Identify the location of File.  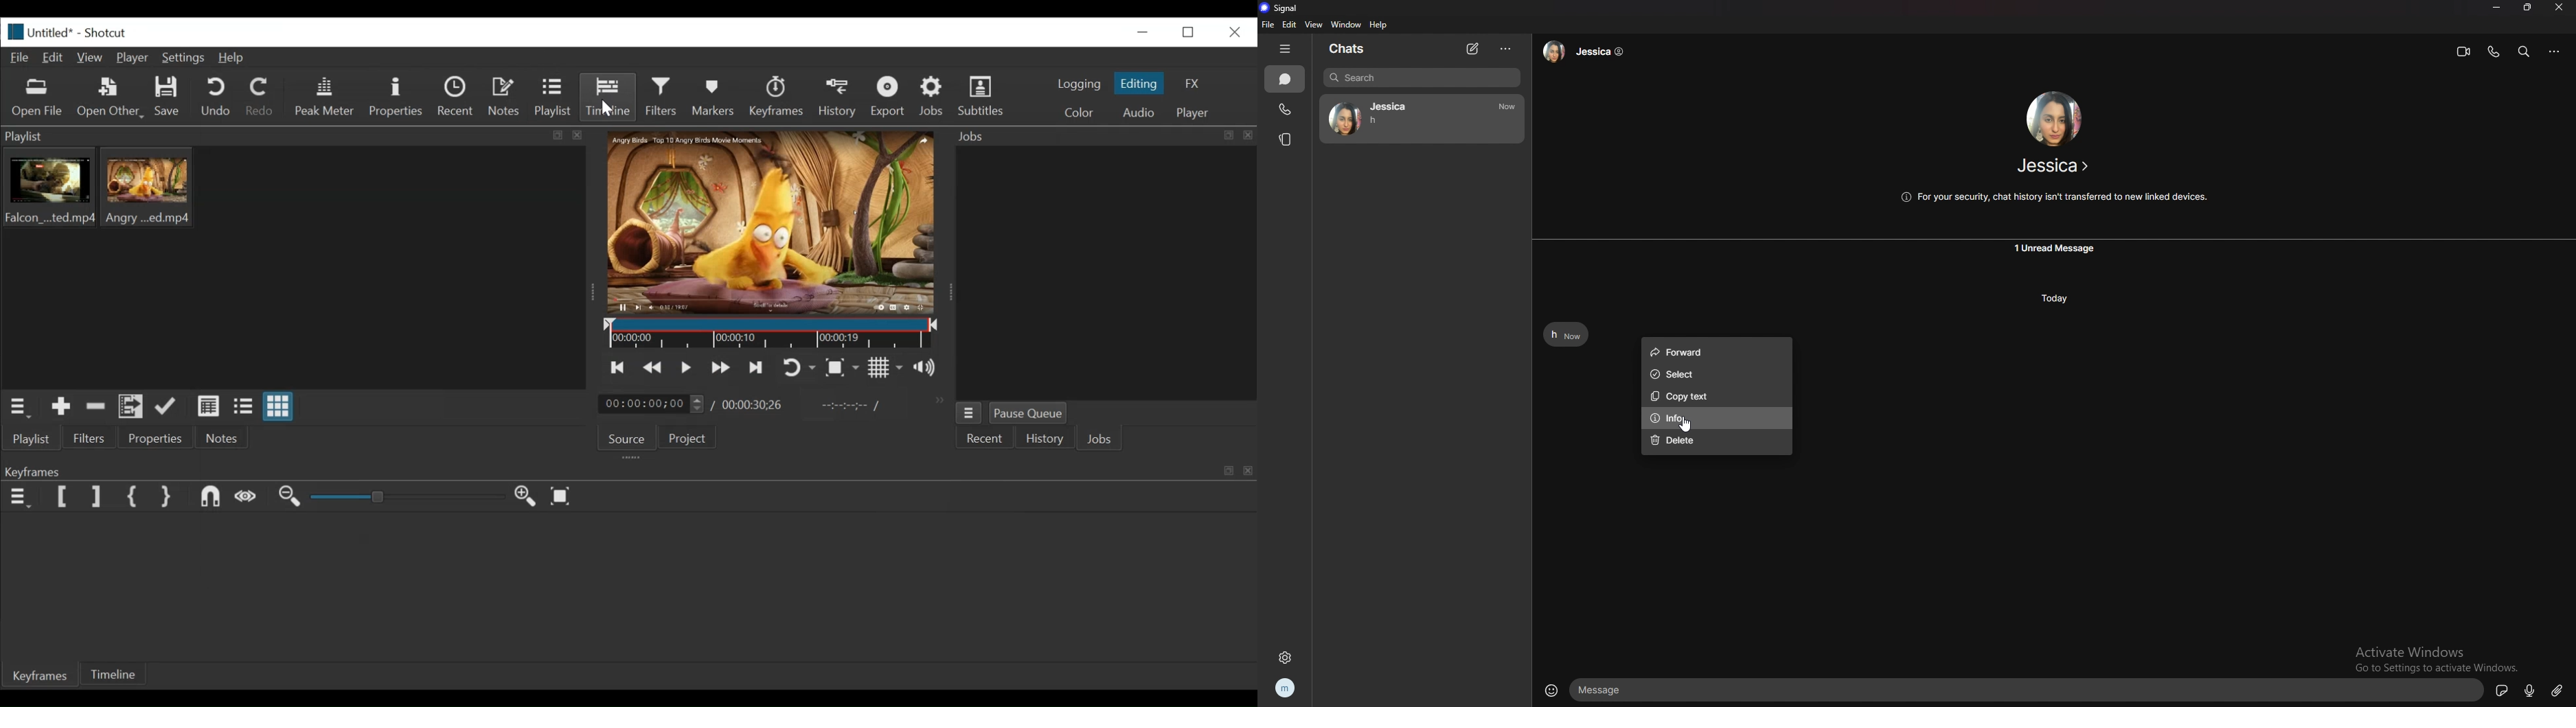
(22, 58).